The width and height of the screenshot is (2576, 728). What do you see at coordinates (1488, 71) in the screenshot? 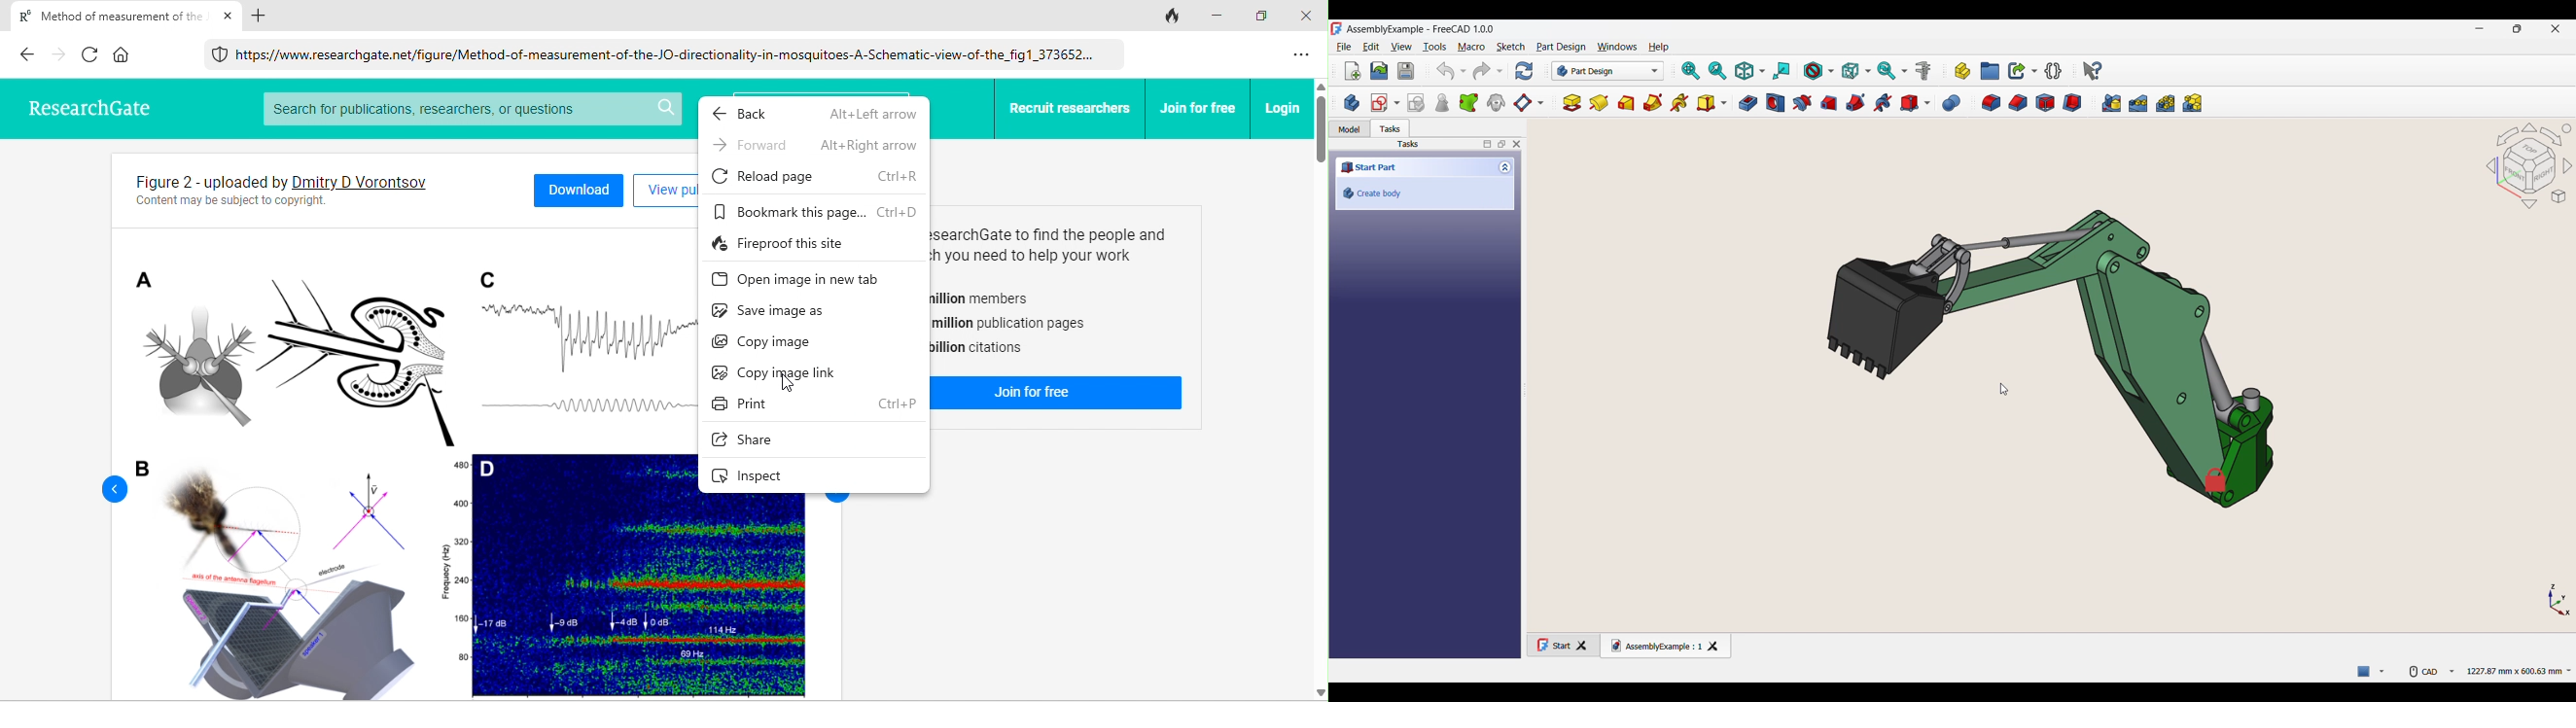
I see `Redo` at bounding box center [1488, 71].